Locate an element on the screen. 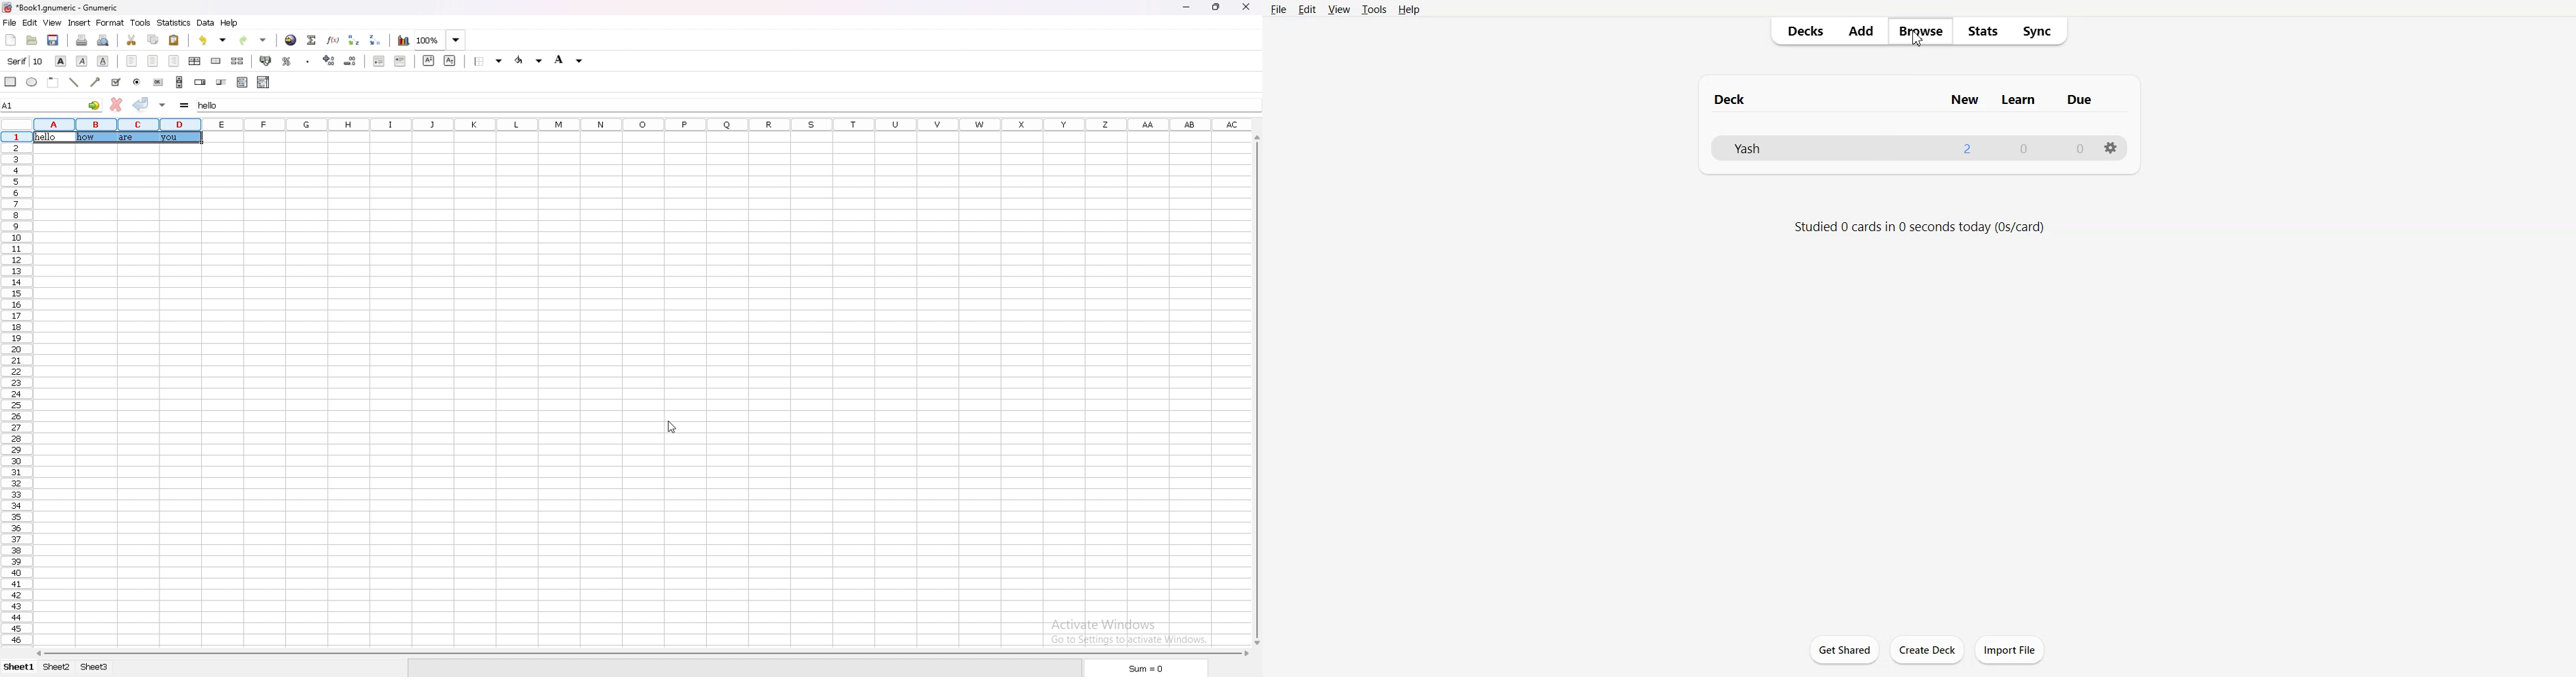 This screenshot has height=700, width=2576. Get Shared is located at coordinates (1844, 650).